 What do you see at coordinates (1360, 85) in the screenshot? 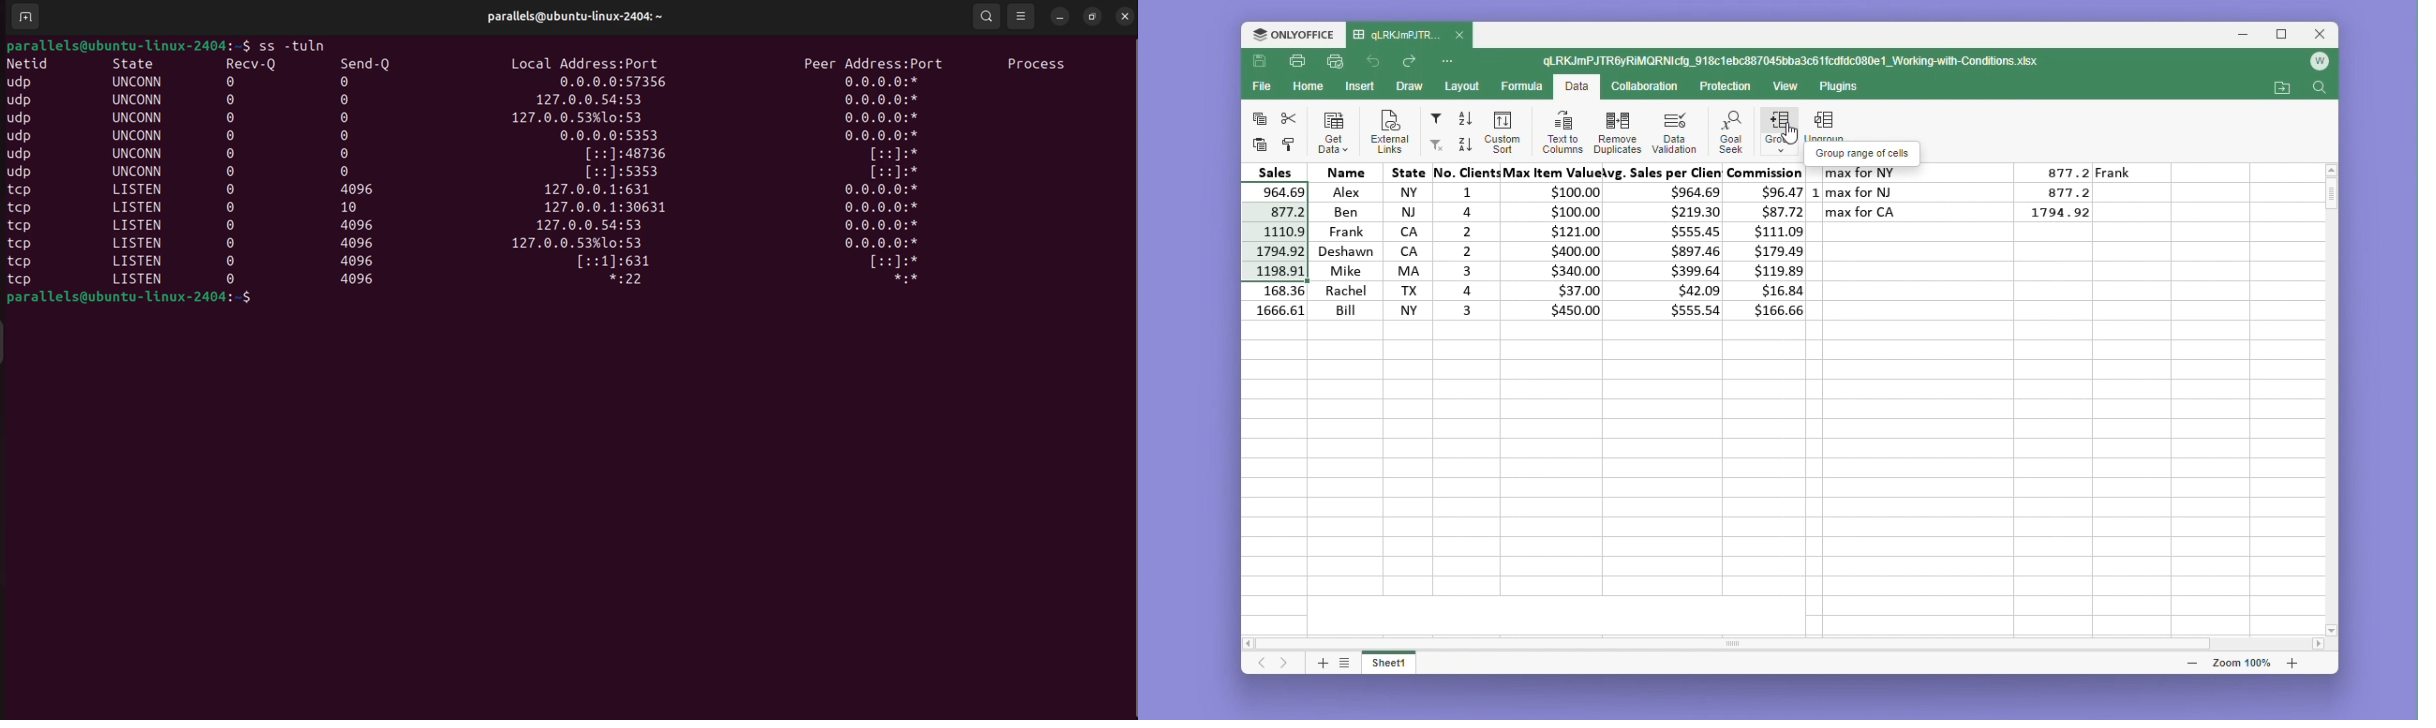
I see `Insert` at bounding box center [1360, 85].